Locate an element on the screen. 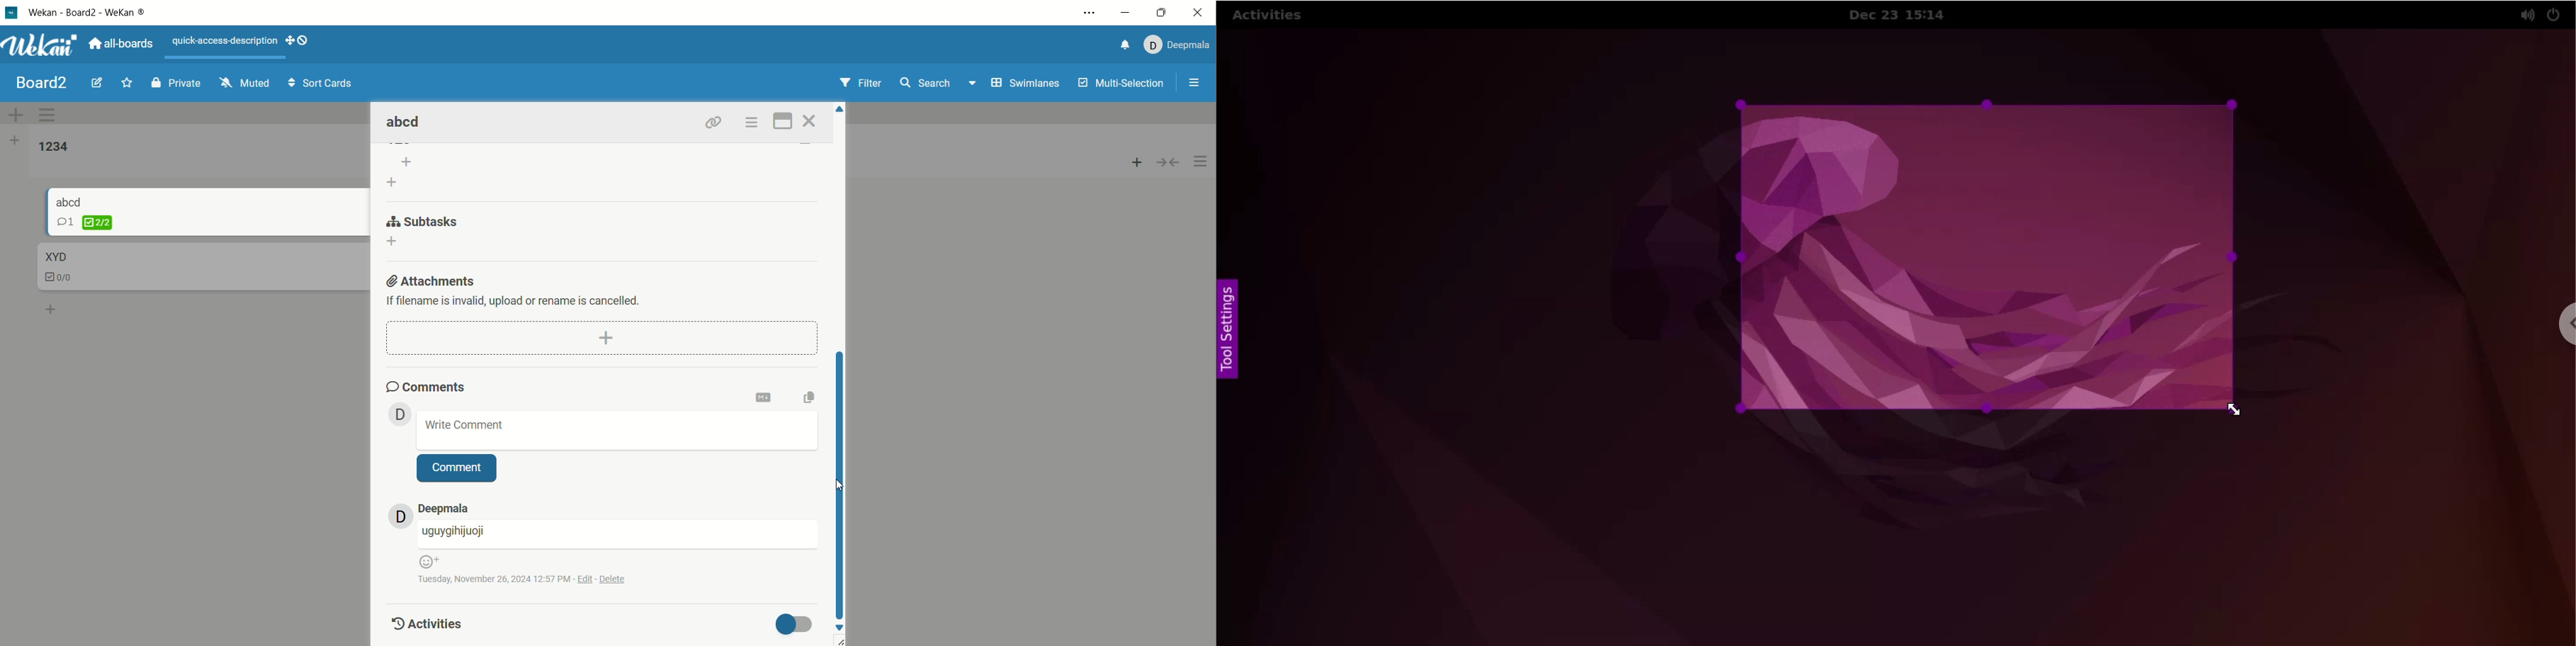 Image resolution: width=2576 pixels, height=672 pixels. card title is located at coordinates (70, 201).